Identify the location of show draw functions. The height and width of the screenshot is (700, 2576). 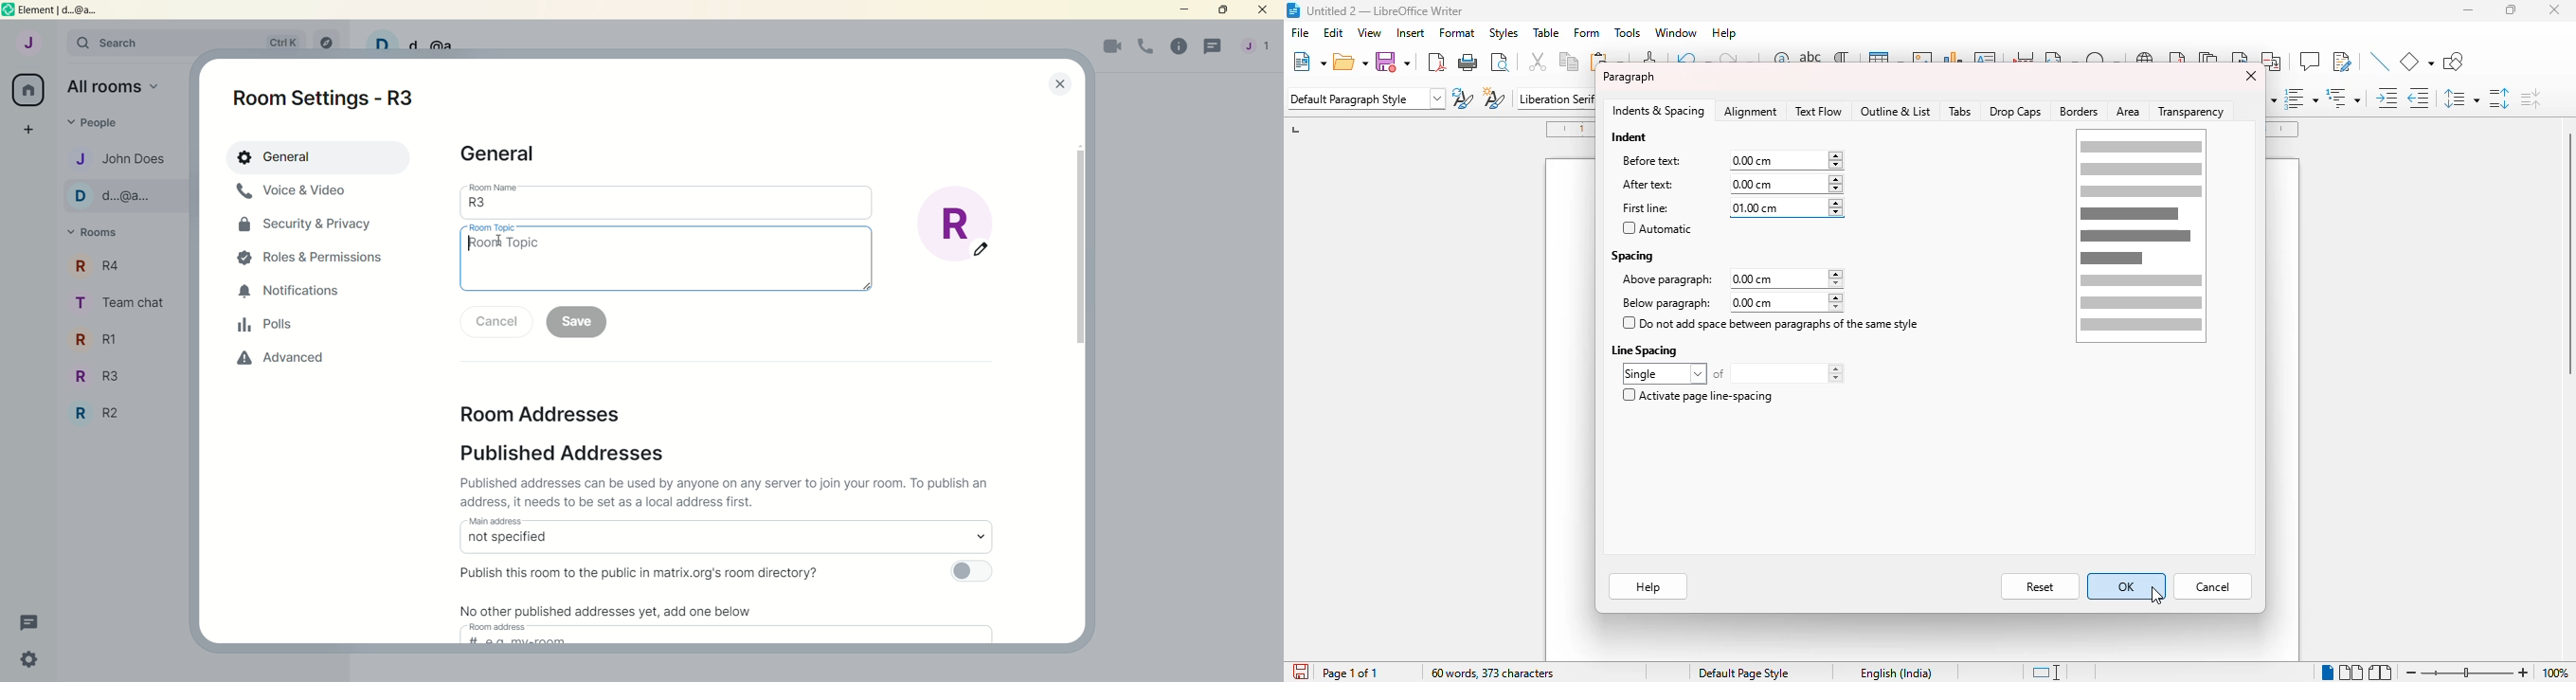
(2453, 62).